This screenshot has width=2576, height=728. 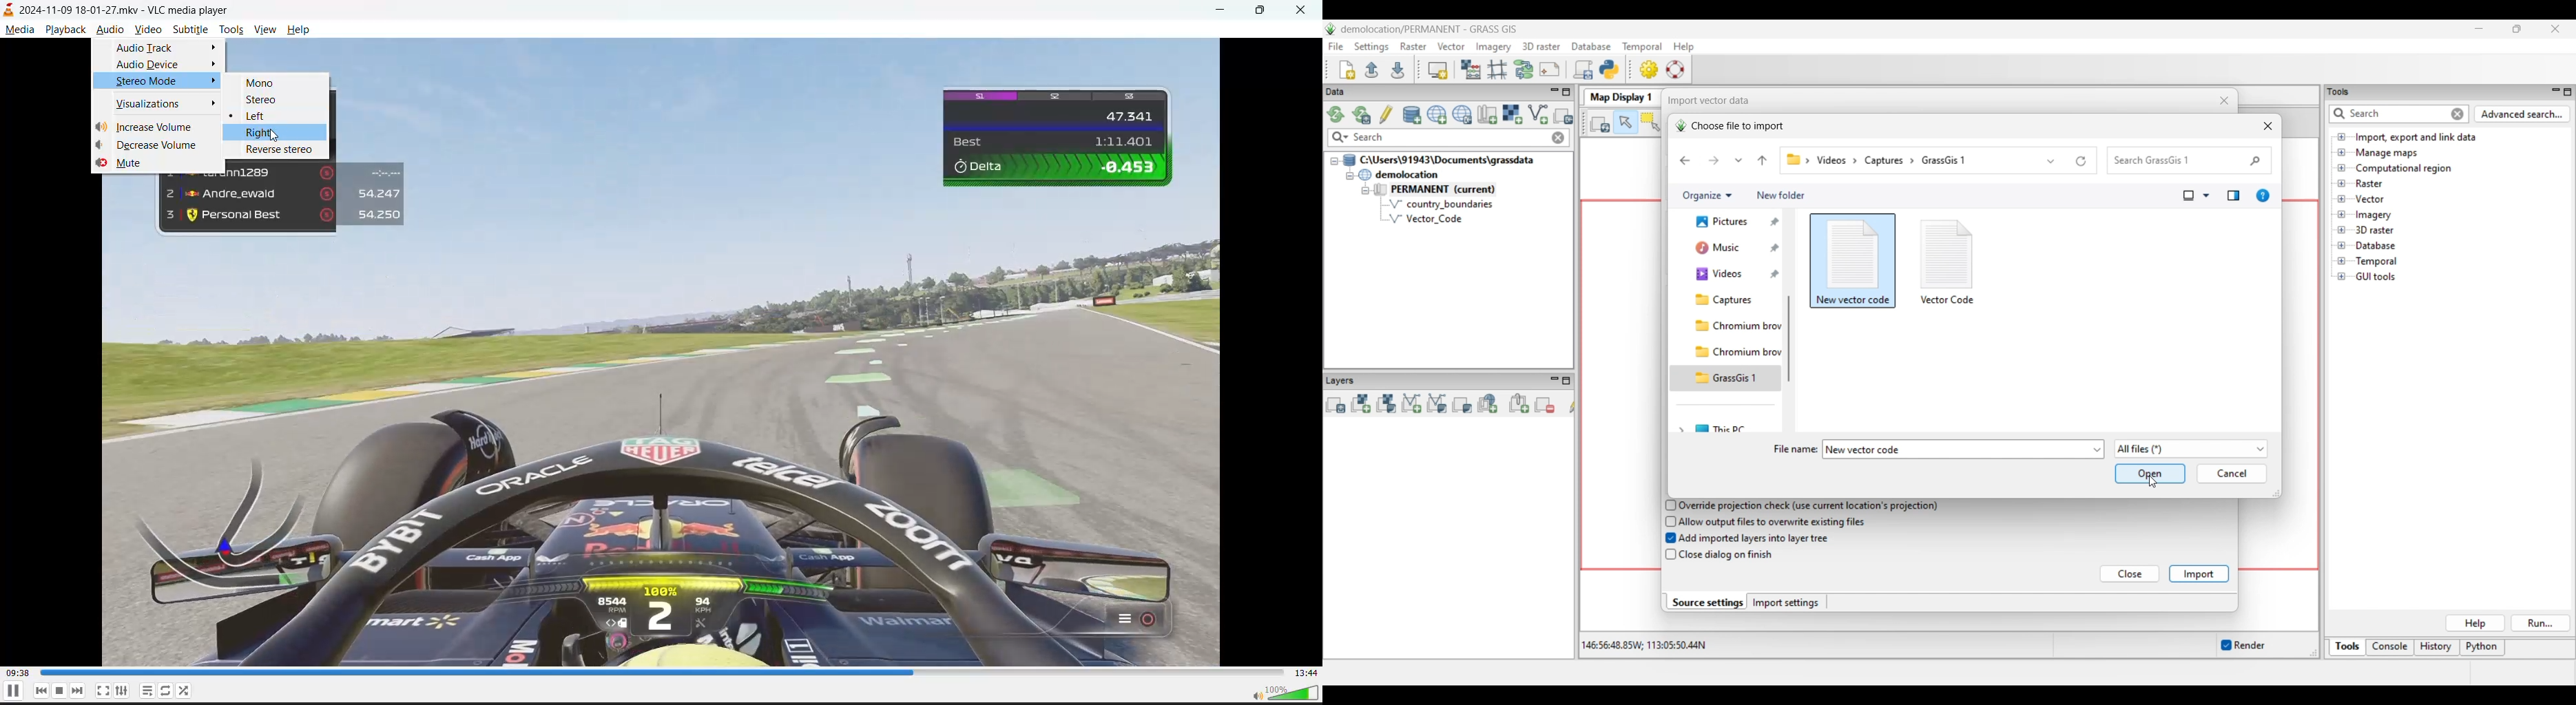 What do you see at coordinates (231, 32) in the screenshot?
I see `tools` at bounding box center [231, 32].